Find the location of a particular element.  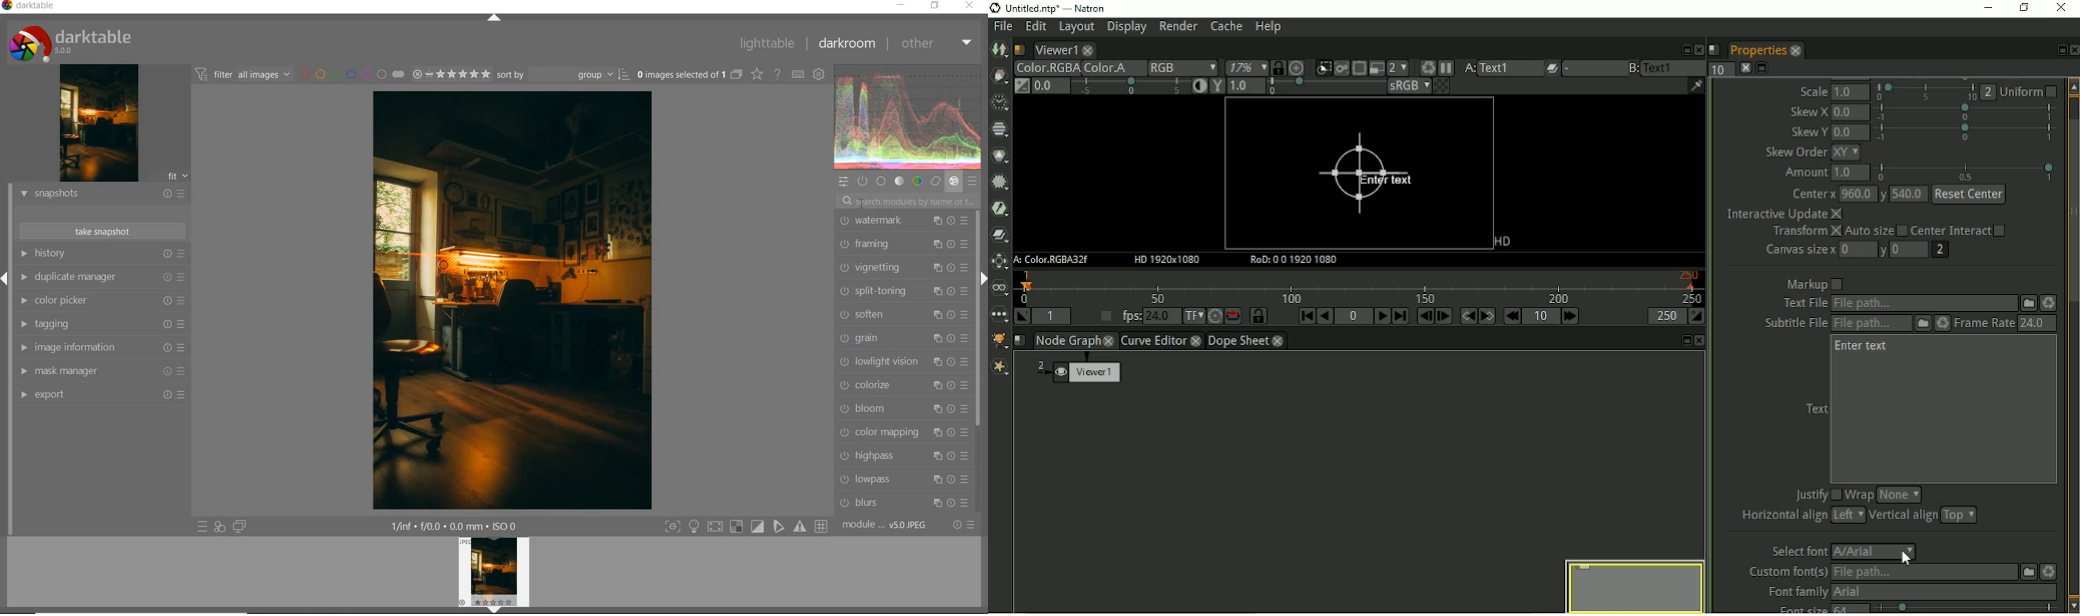

other is located at coordinates (936, 44).